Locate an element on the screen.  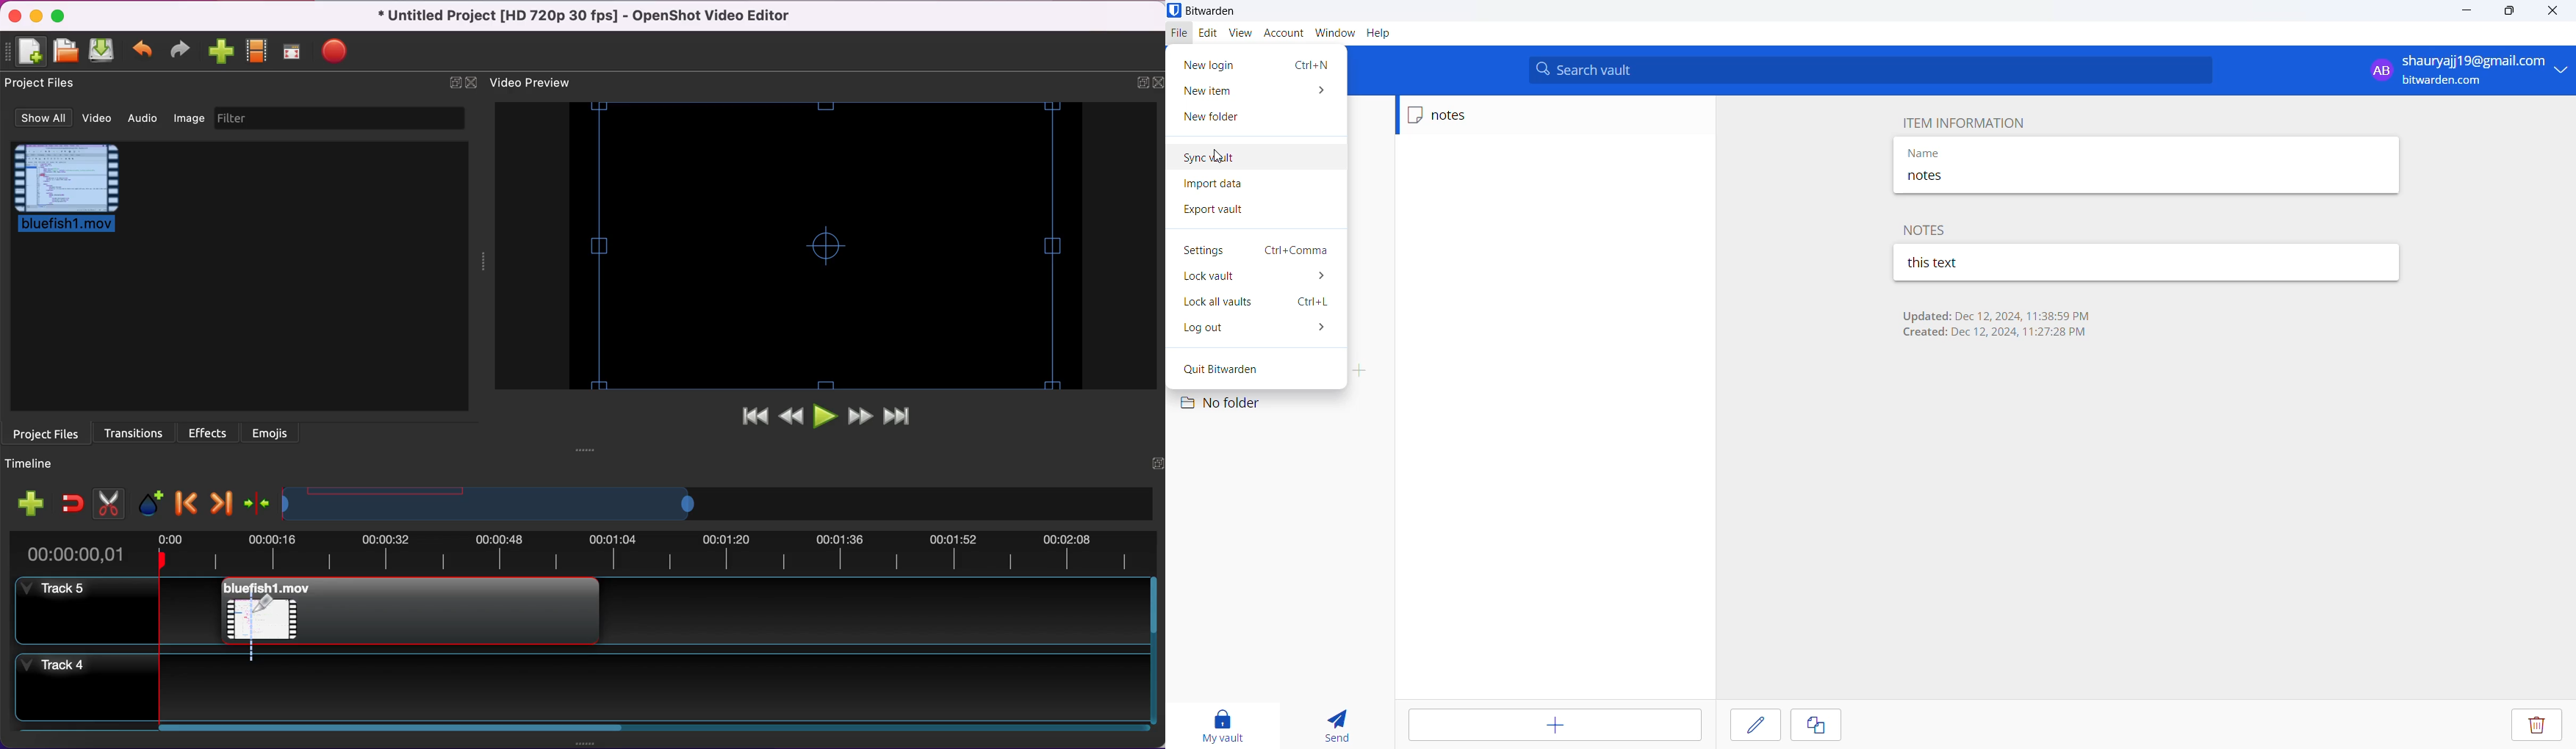
new folder is located at coordinates (1241, 119).